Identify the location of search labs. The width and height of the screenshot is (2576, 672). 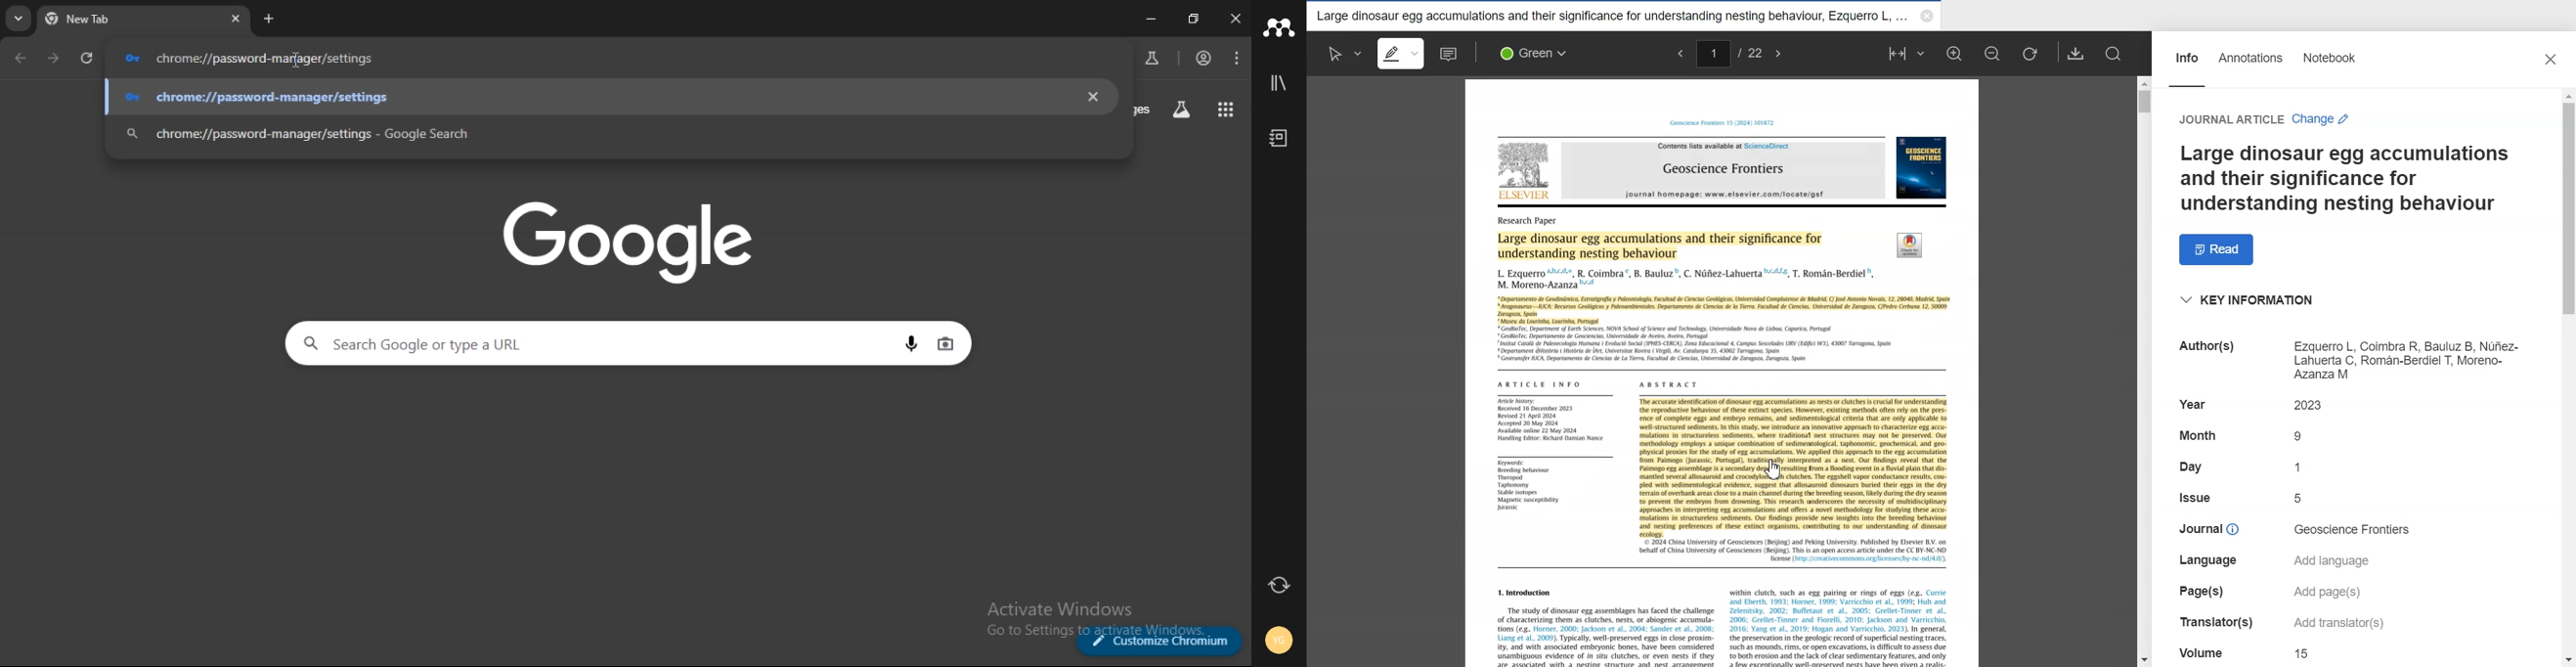
(1152, 58).